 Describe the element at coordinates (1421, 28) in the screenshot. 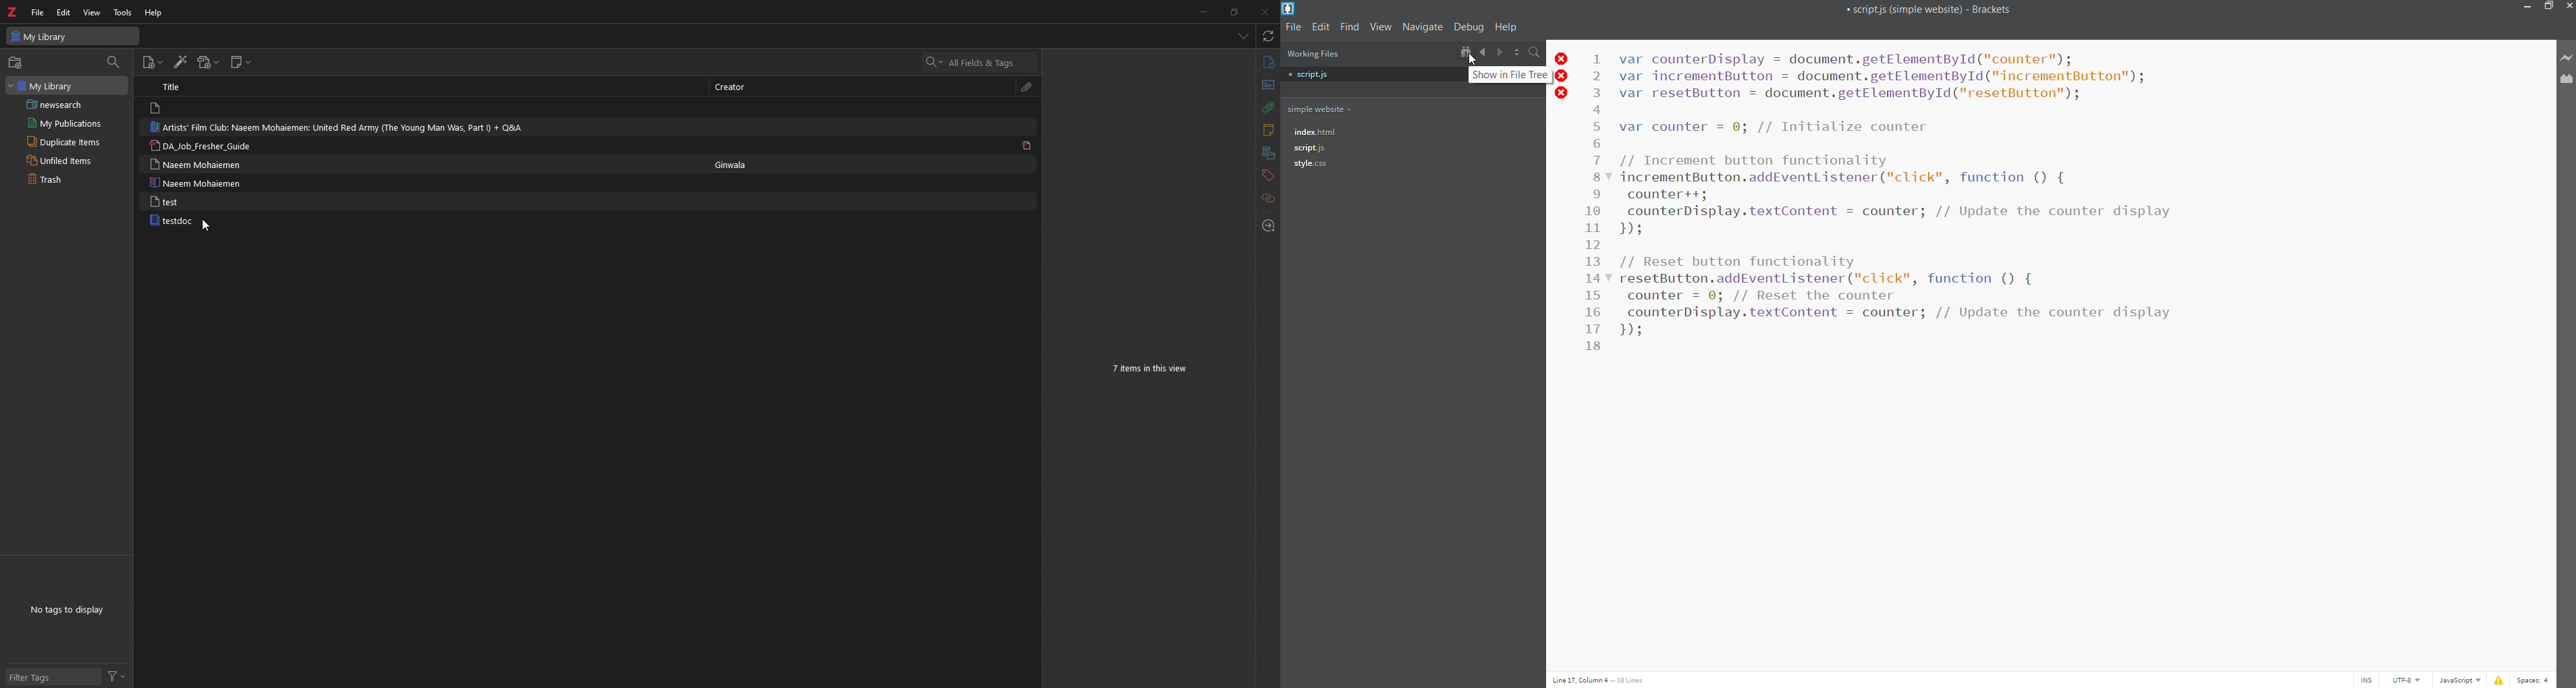

I see `navigate` at that location.